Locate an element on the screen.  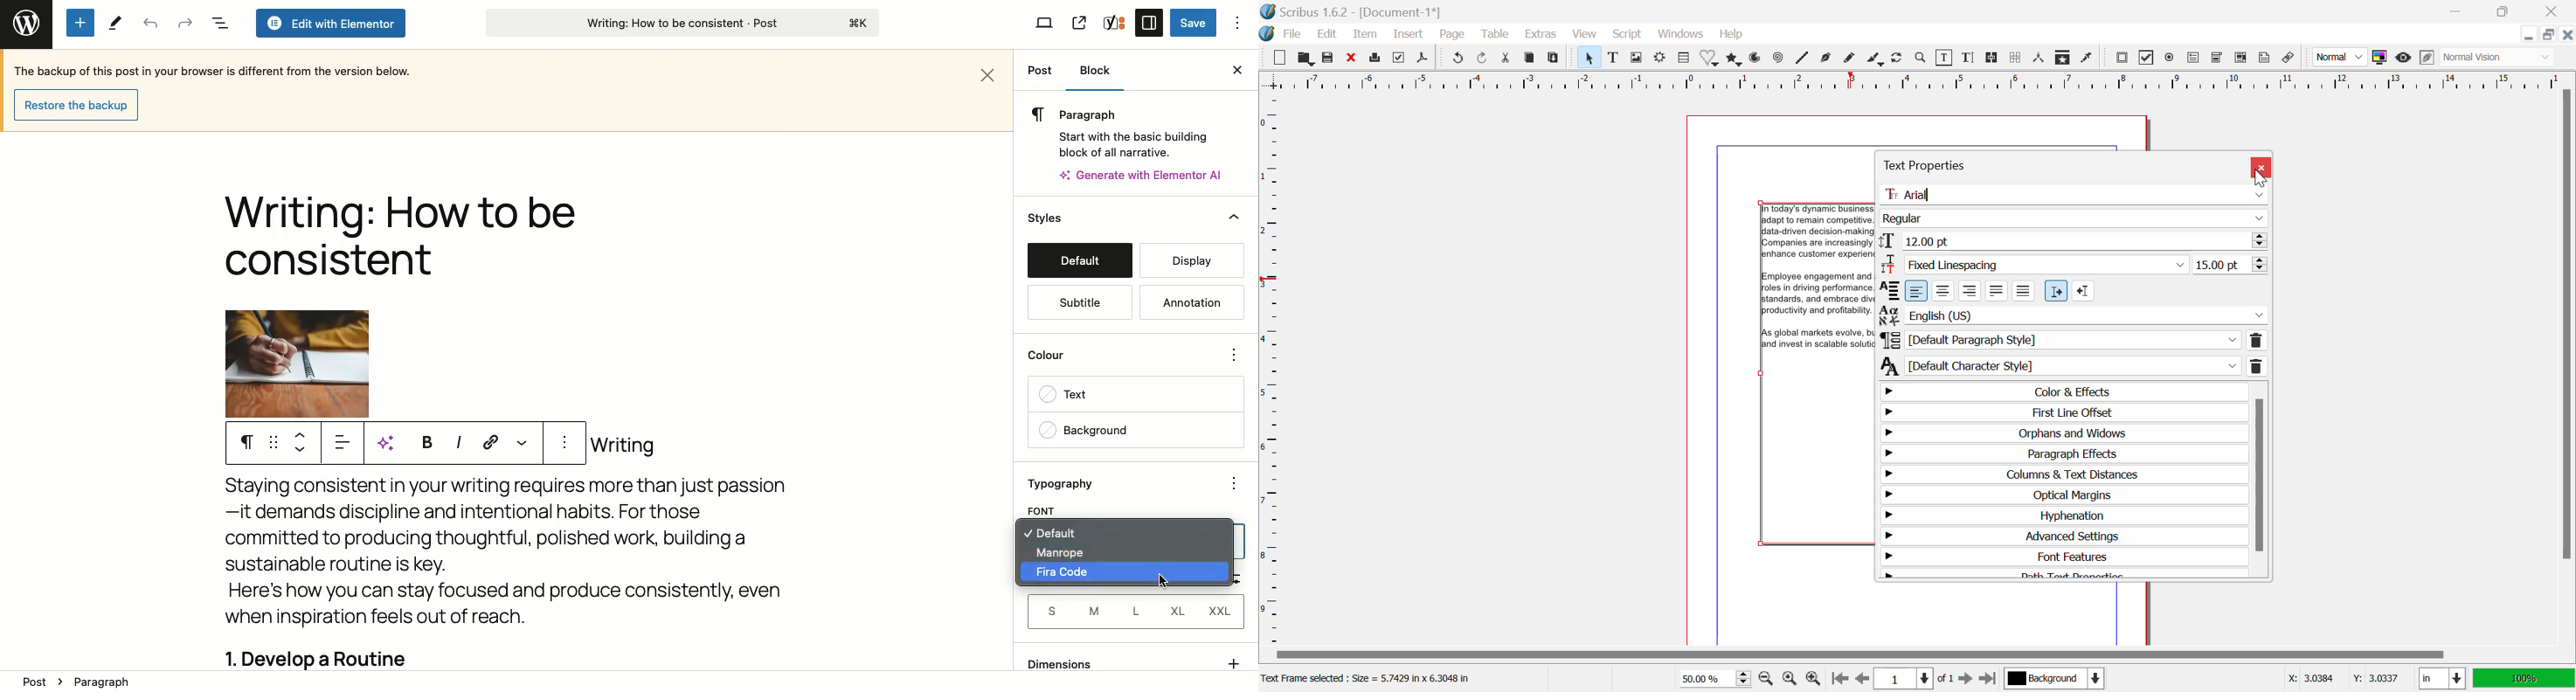
Linespacing Type is located at coordinates (2033, 267).